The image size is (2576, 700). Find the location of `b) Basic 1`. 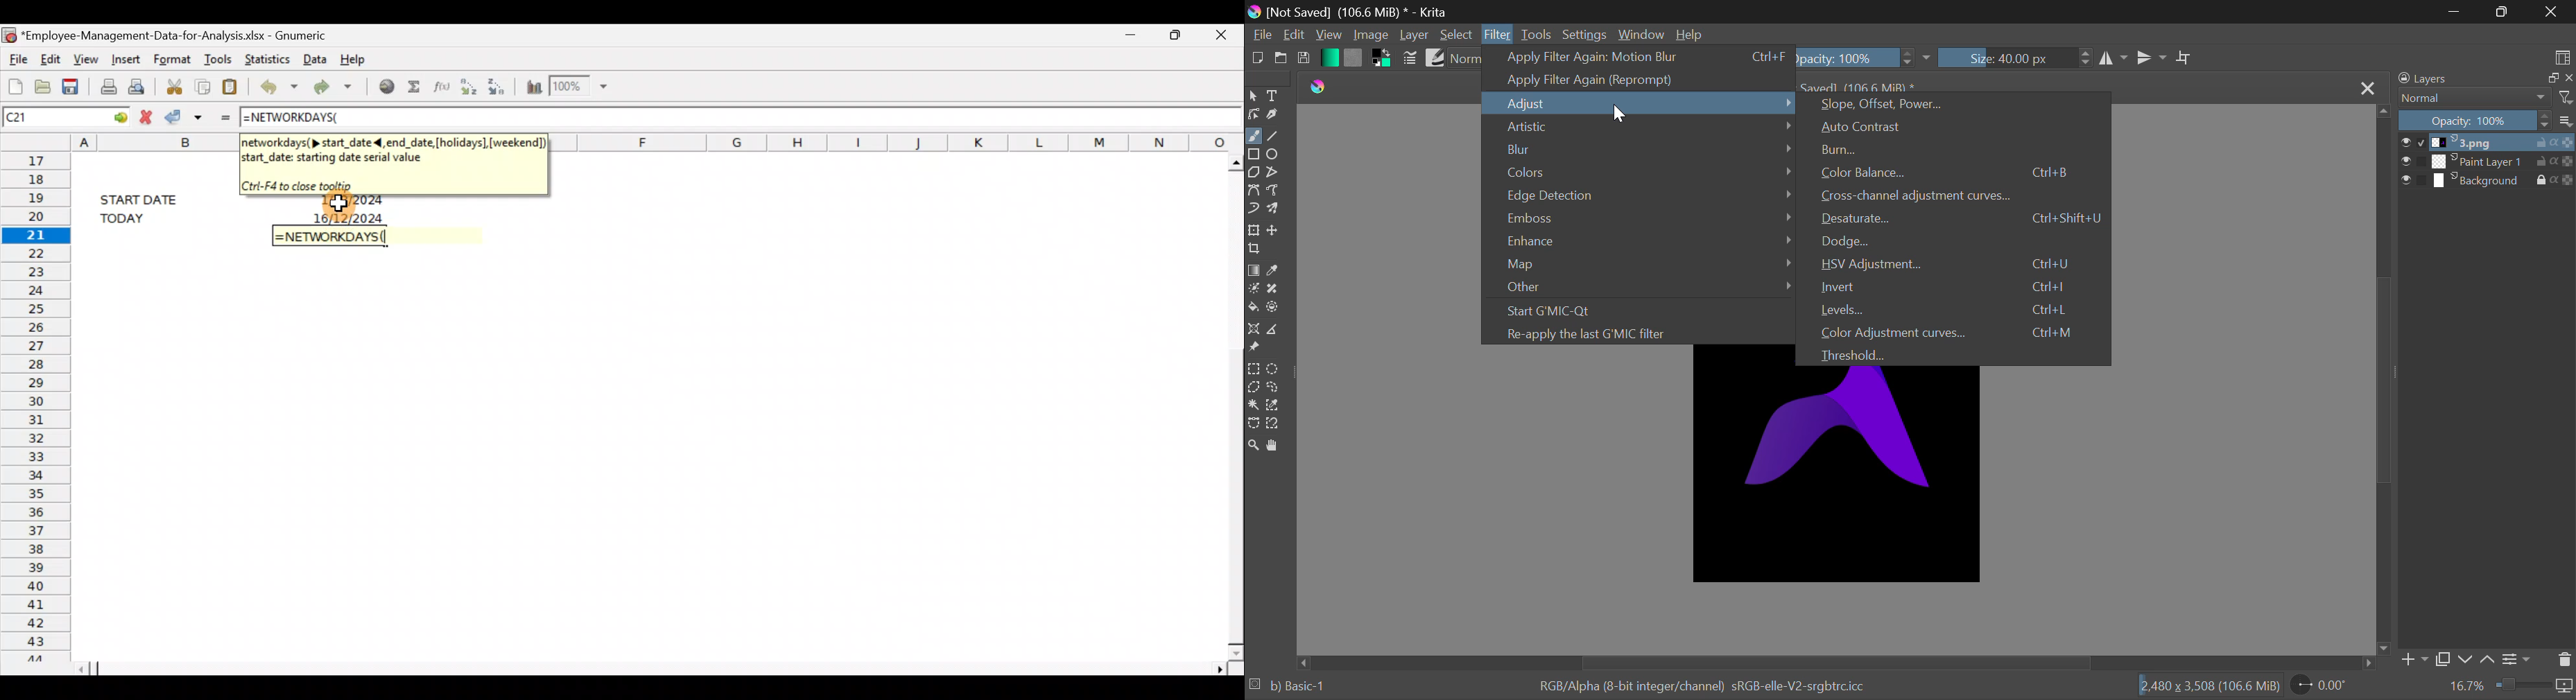

b) Basic 1 is located at coordinates (1304, 688).